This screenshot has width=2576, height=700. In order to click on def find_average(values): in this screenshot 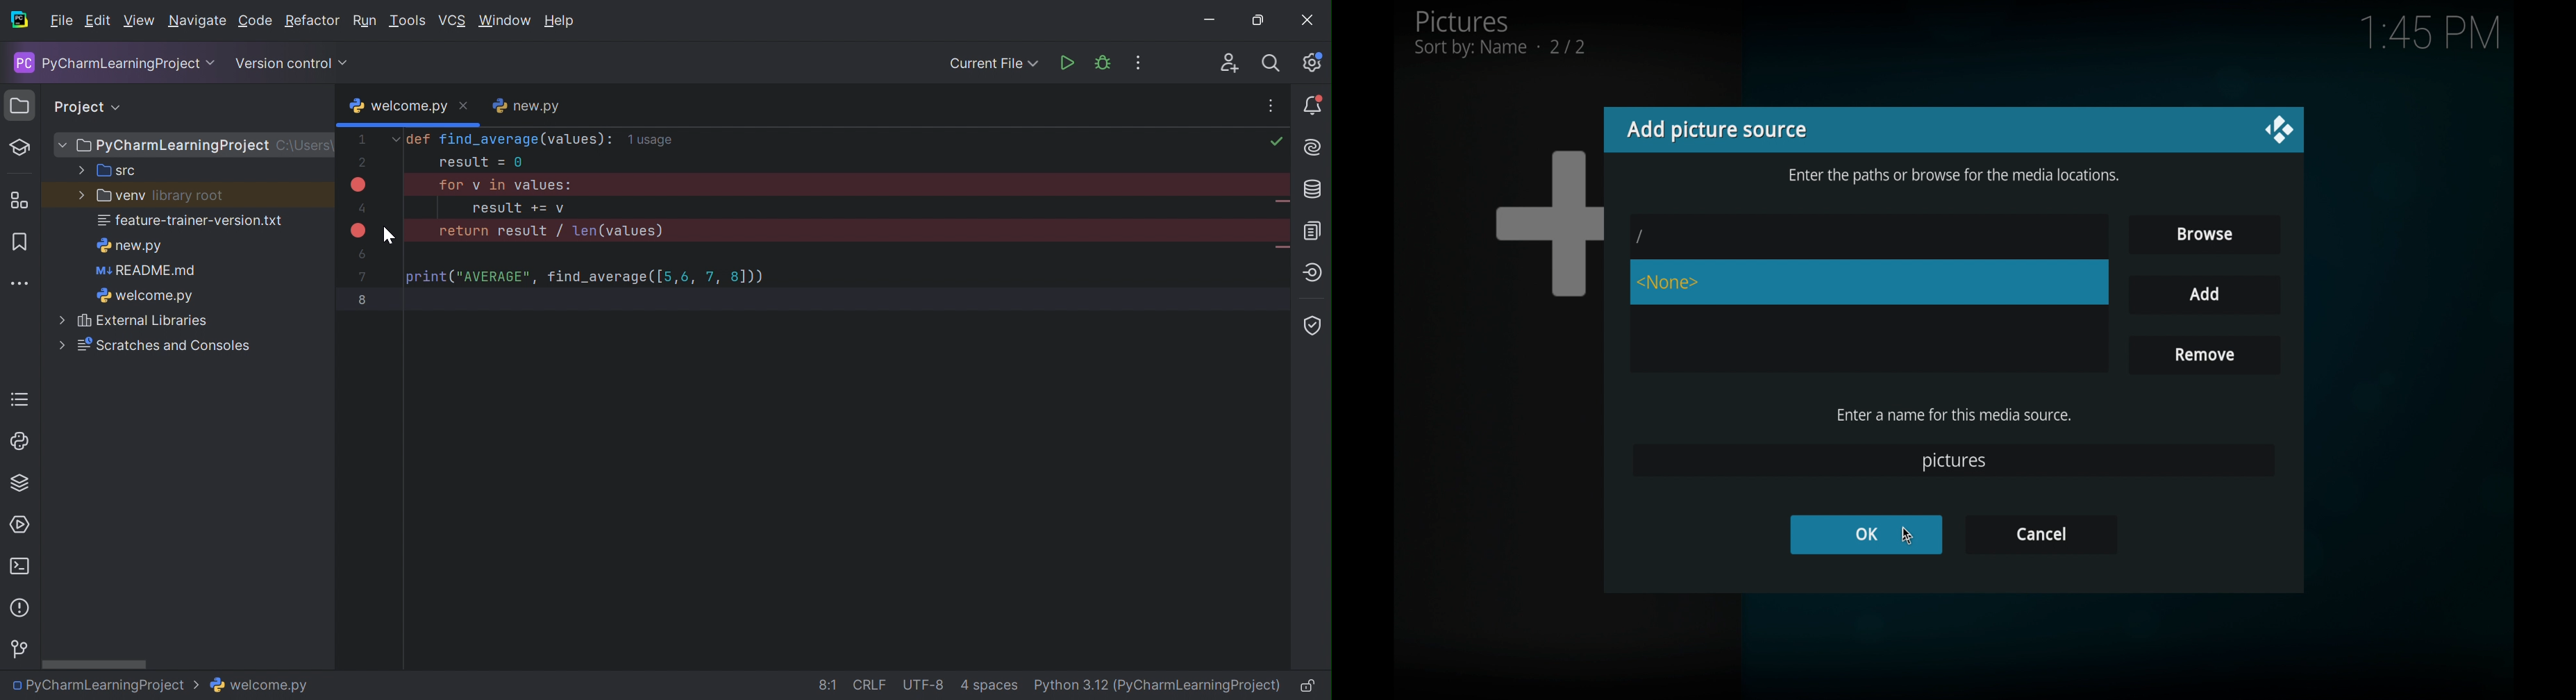, I will do `click(501, 140)`.